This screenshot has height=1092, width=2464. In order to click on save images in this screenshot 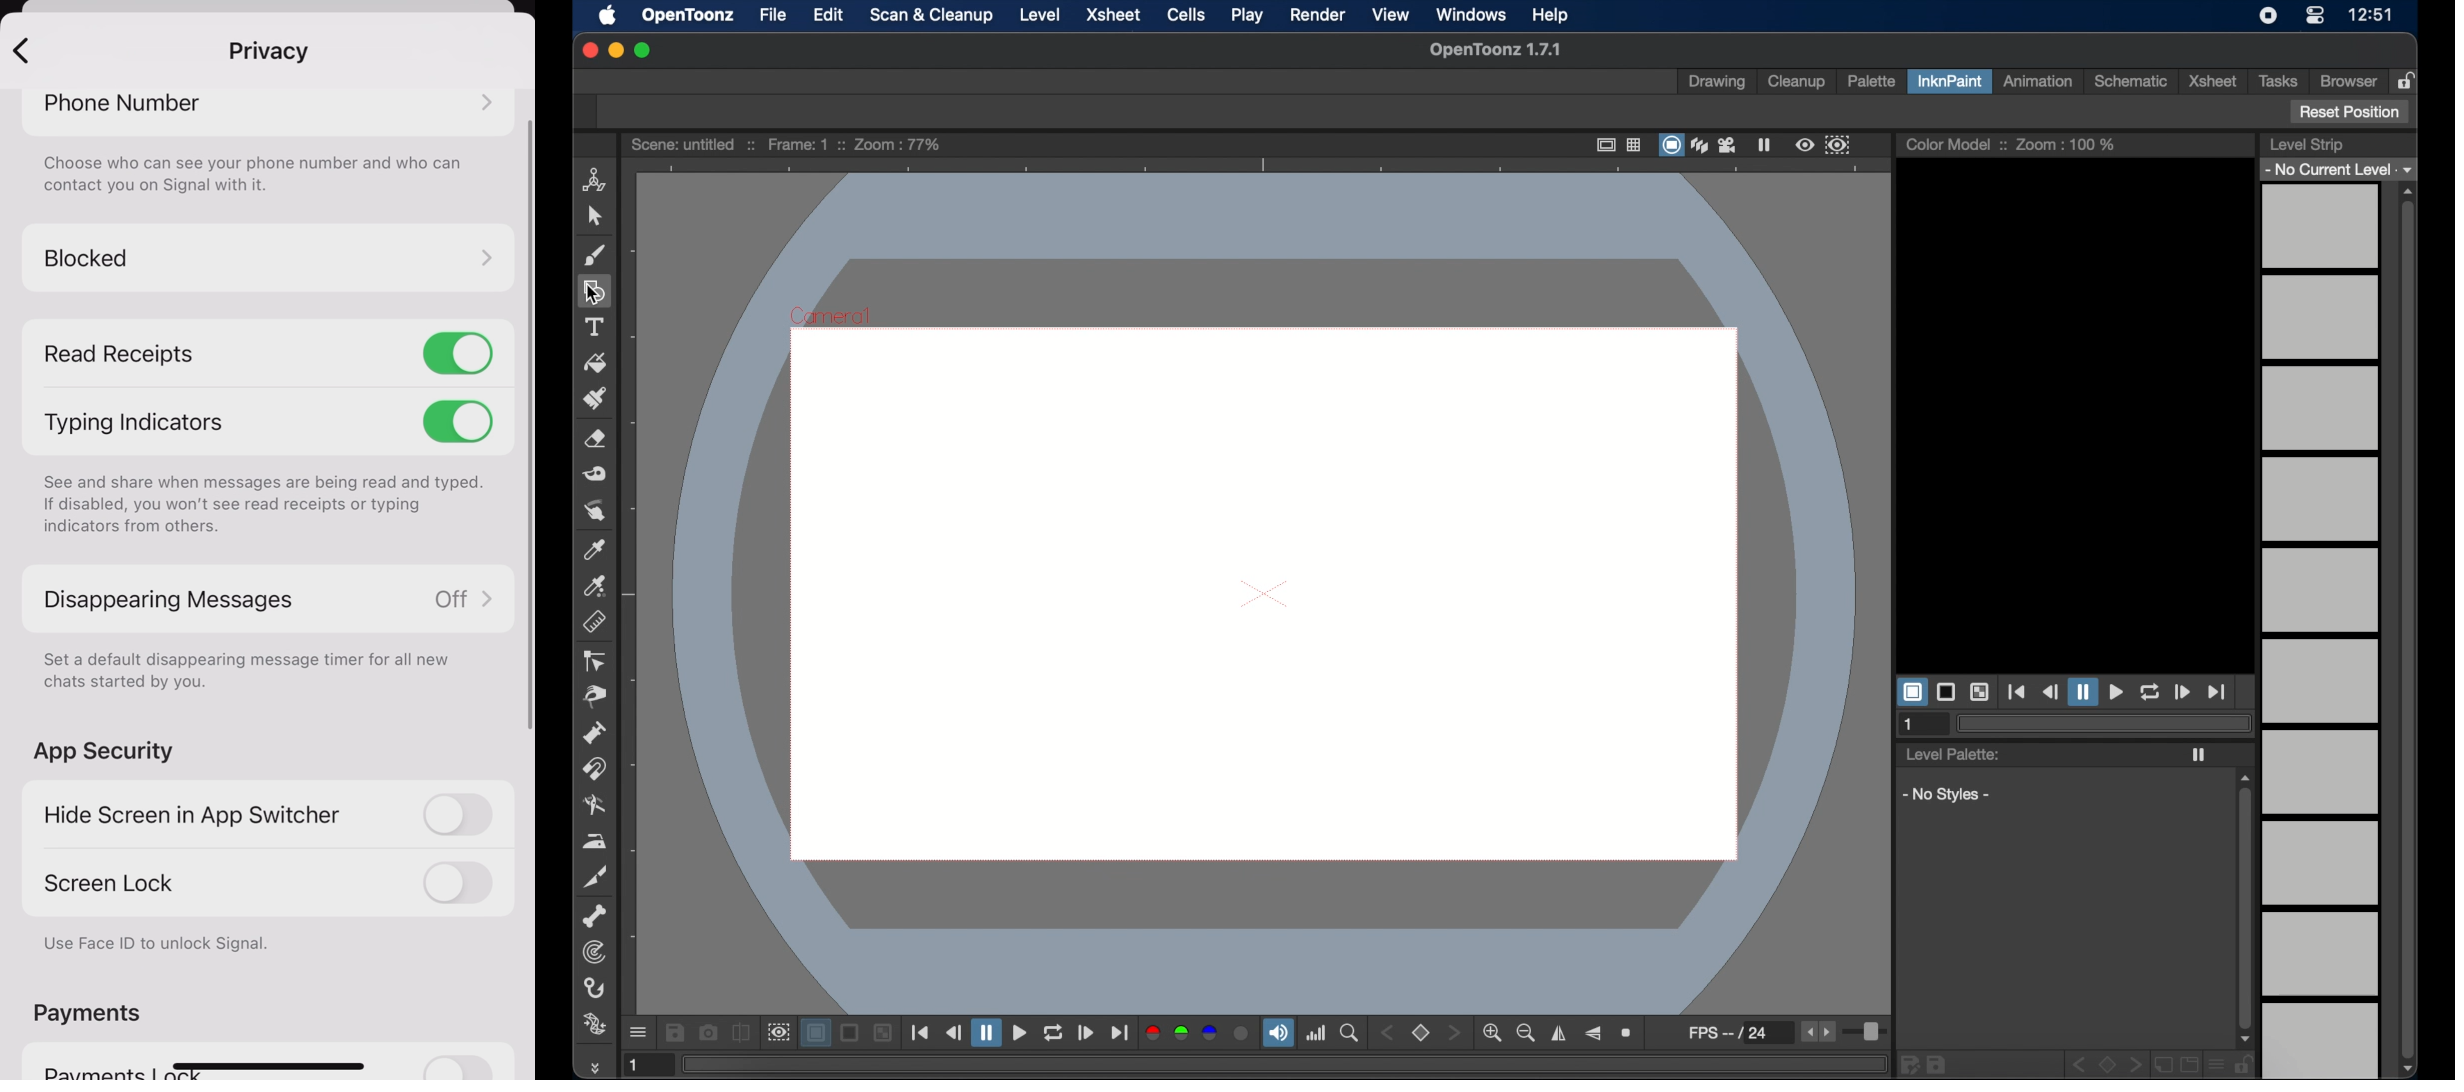, I will do `click(674, 1033)`.